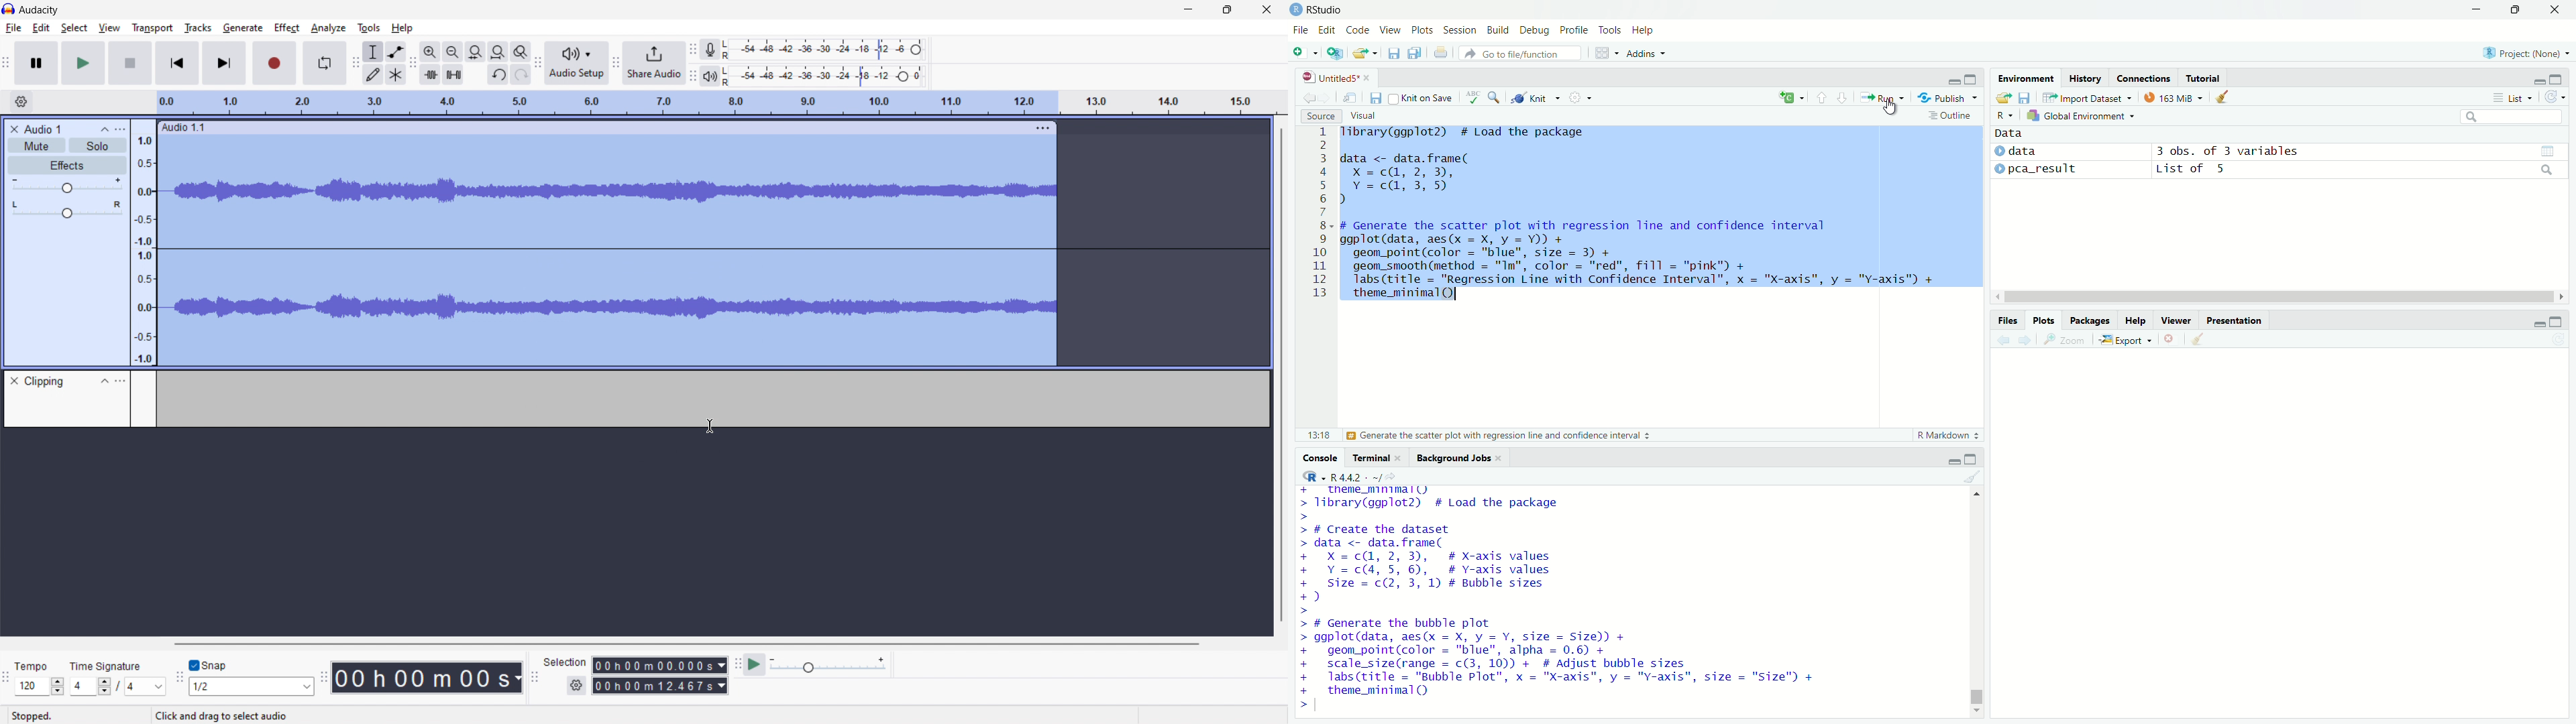  Describe the element at coordinates (45, 381) in the screenshot. I see `clipping` at that location.